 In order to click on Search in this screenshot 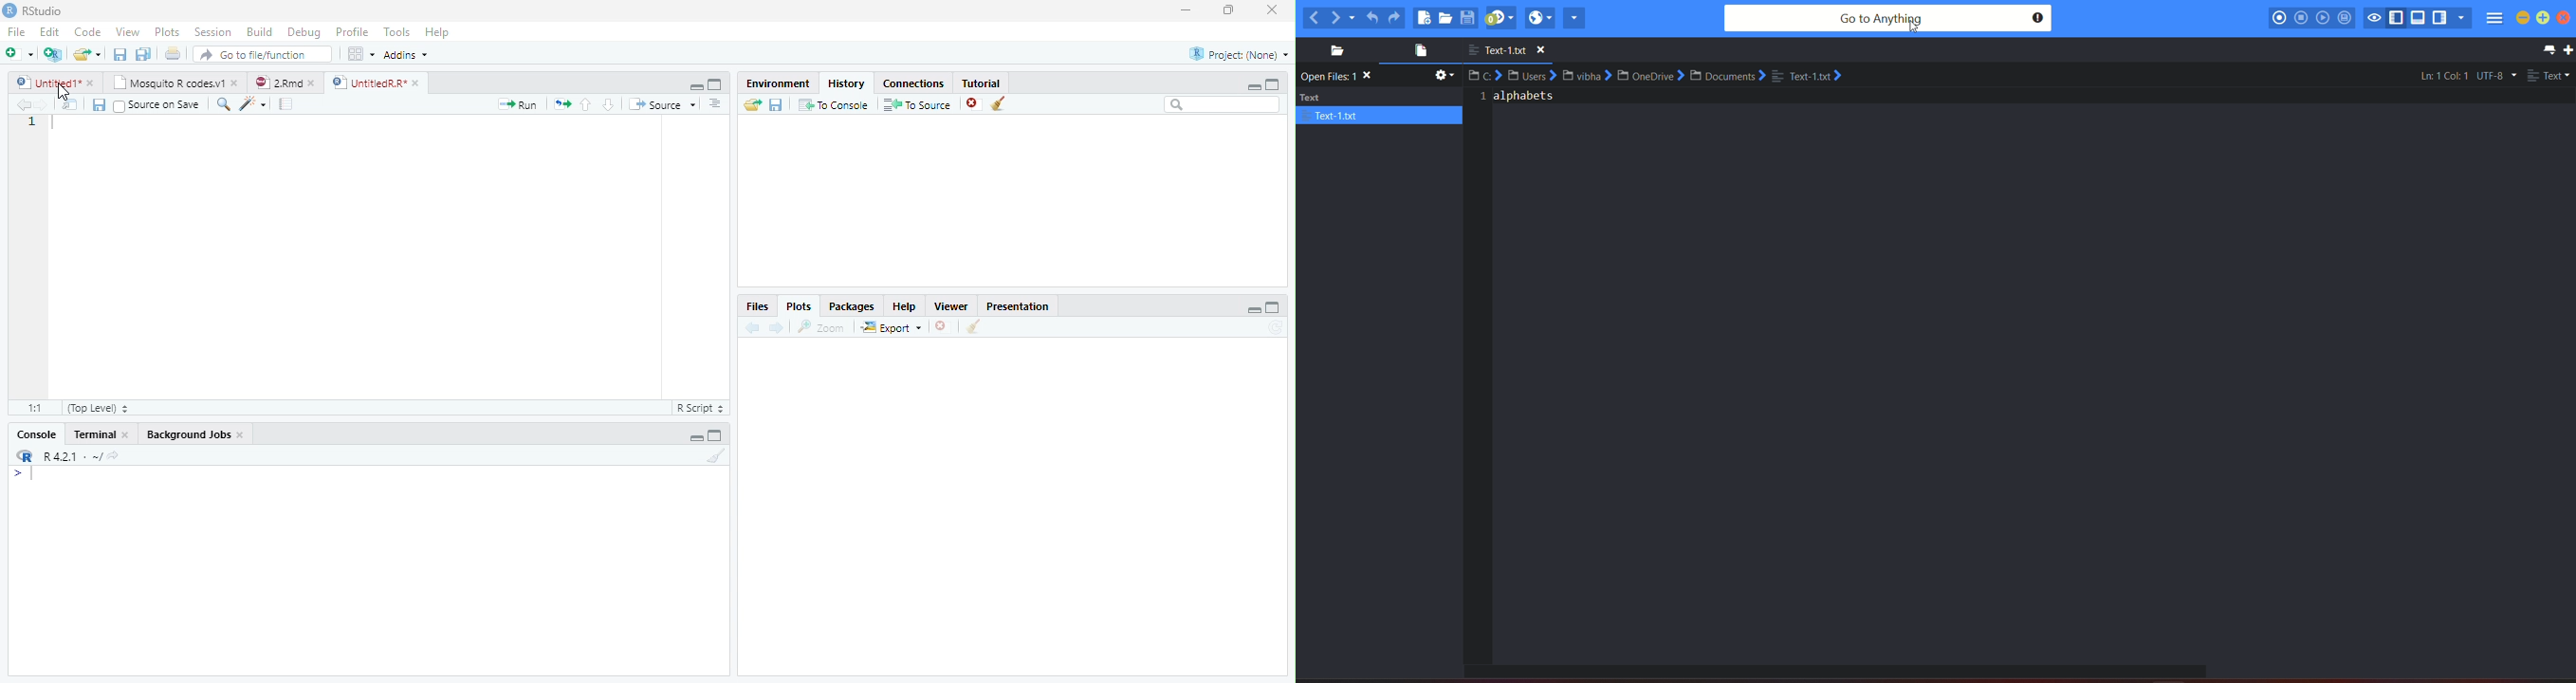, I will do `click(1221, 105)`.